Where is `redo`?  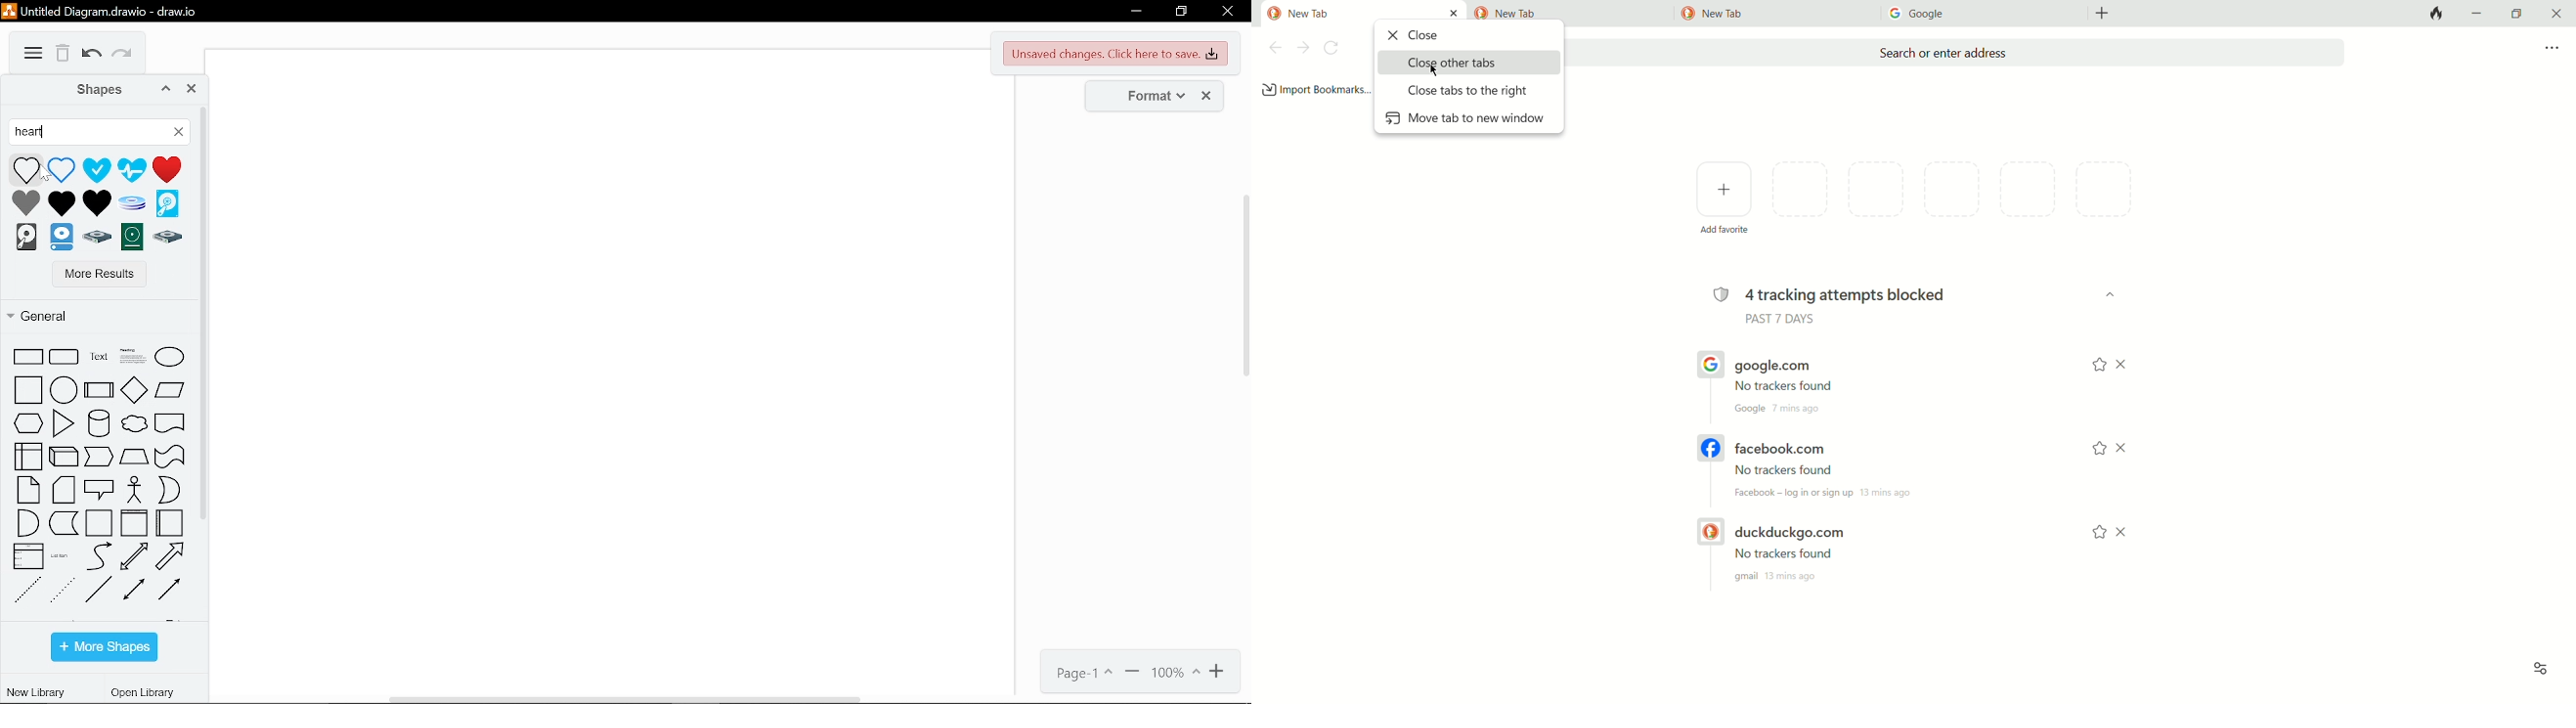
redo is located at coordinates (125, 57).